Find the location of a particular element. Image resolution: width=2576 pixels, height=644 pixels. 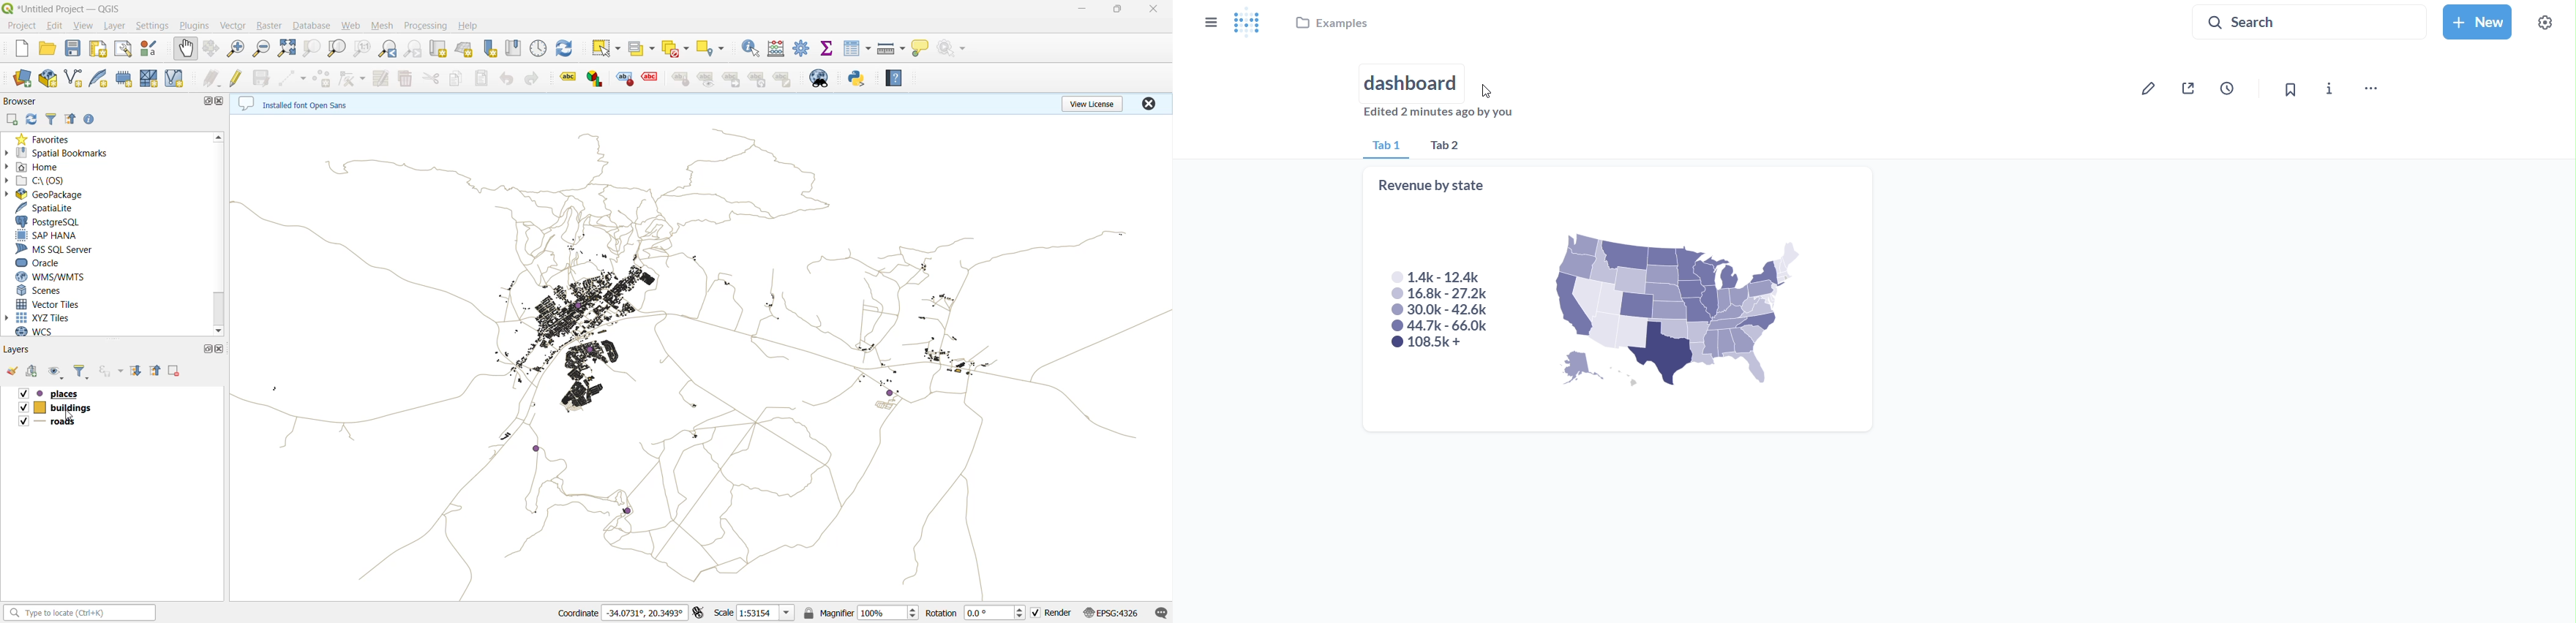

new virtual layer is located at coordinates (178, 78).